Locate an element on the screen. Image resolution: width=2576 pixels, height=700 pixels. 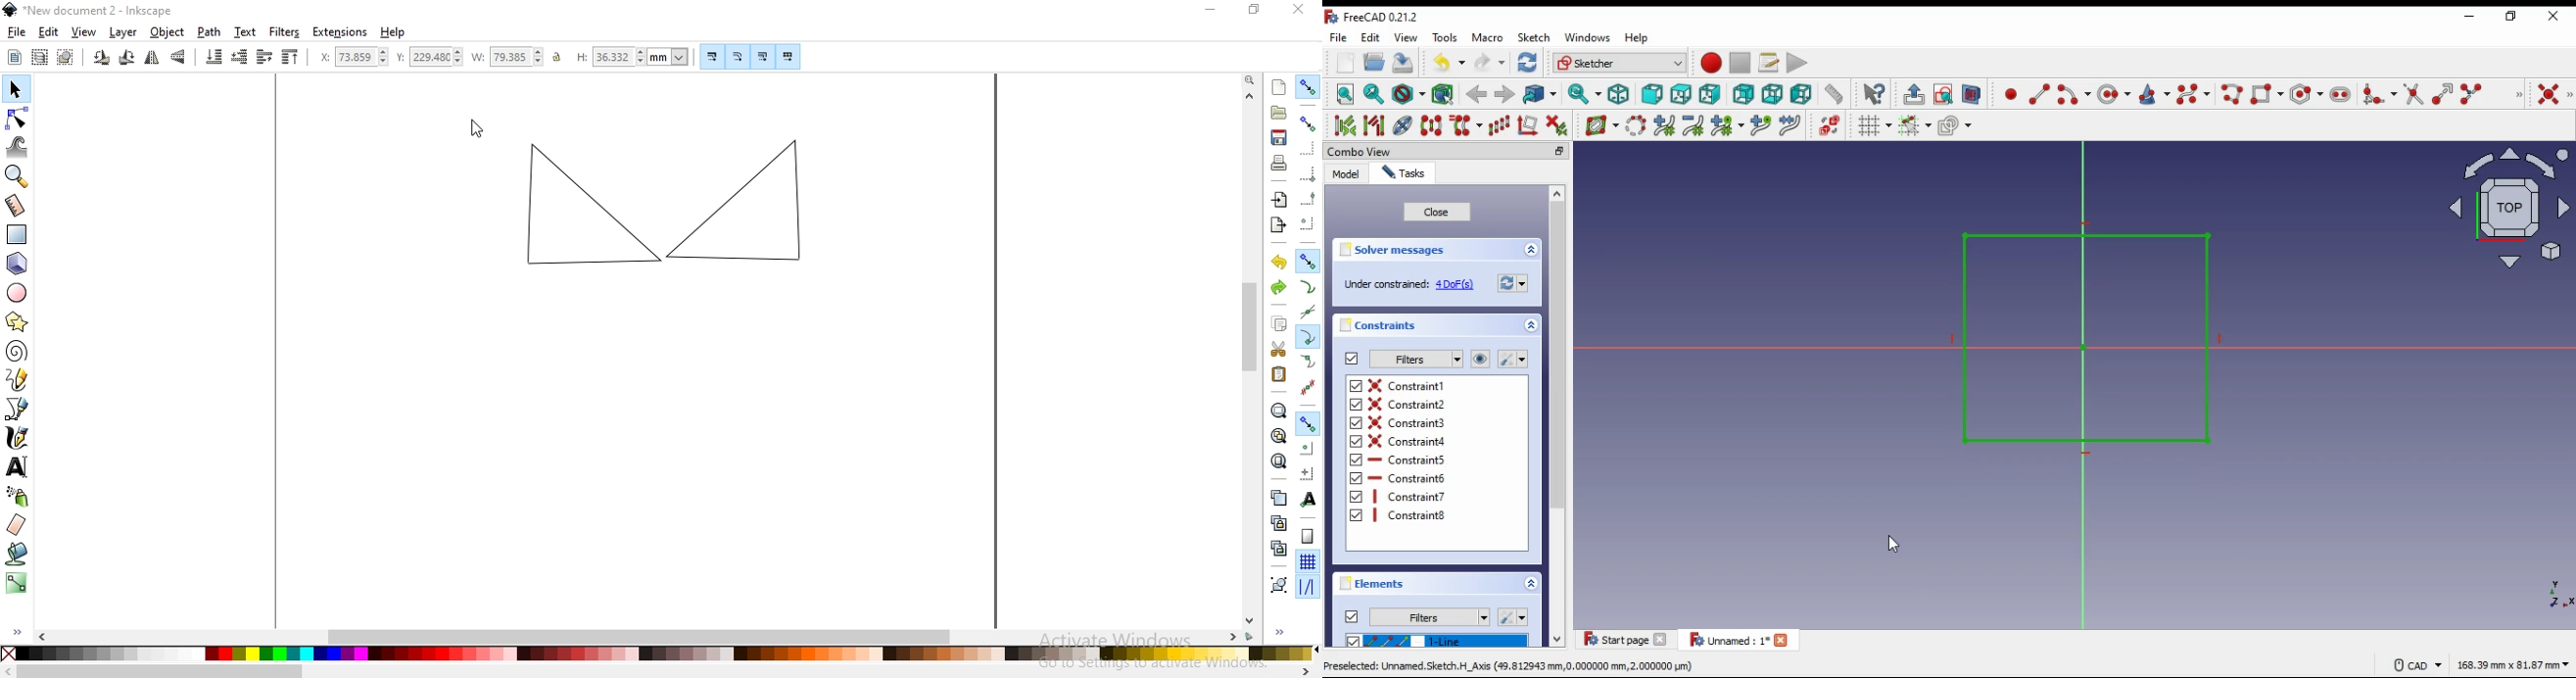
edit is located at coordinates (46, 32).